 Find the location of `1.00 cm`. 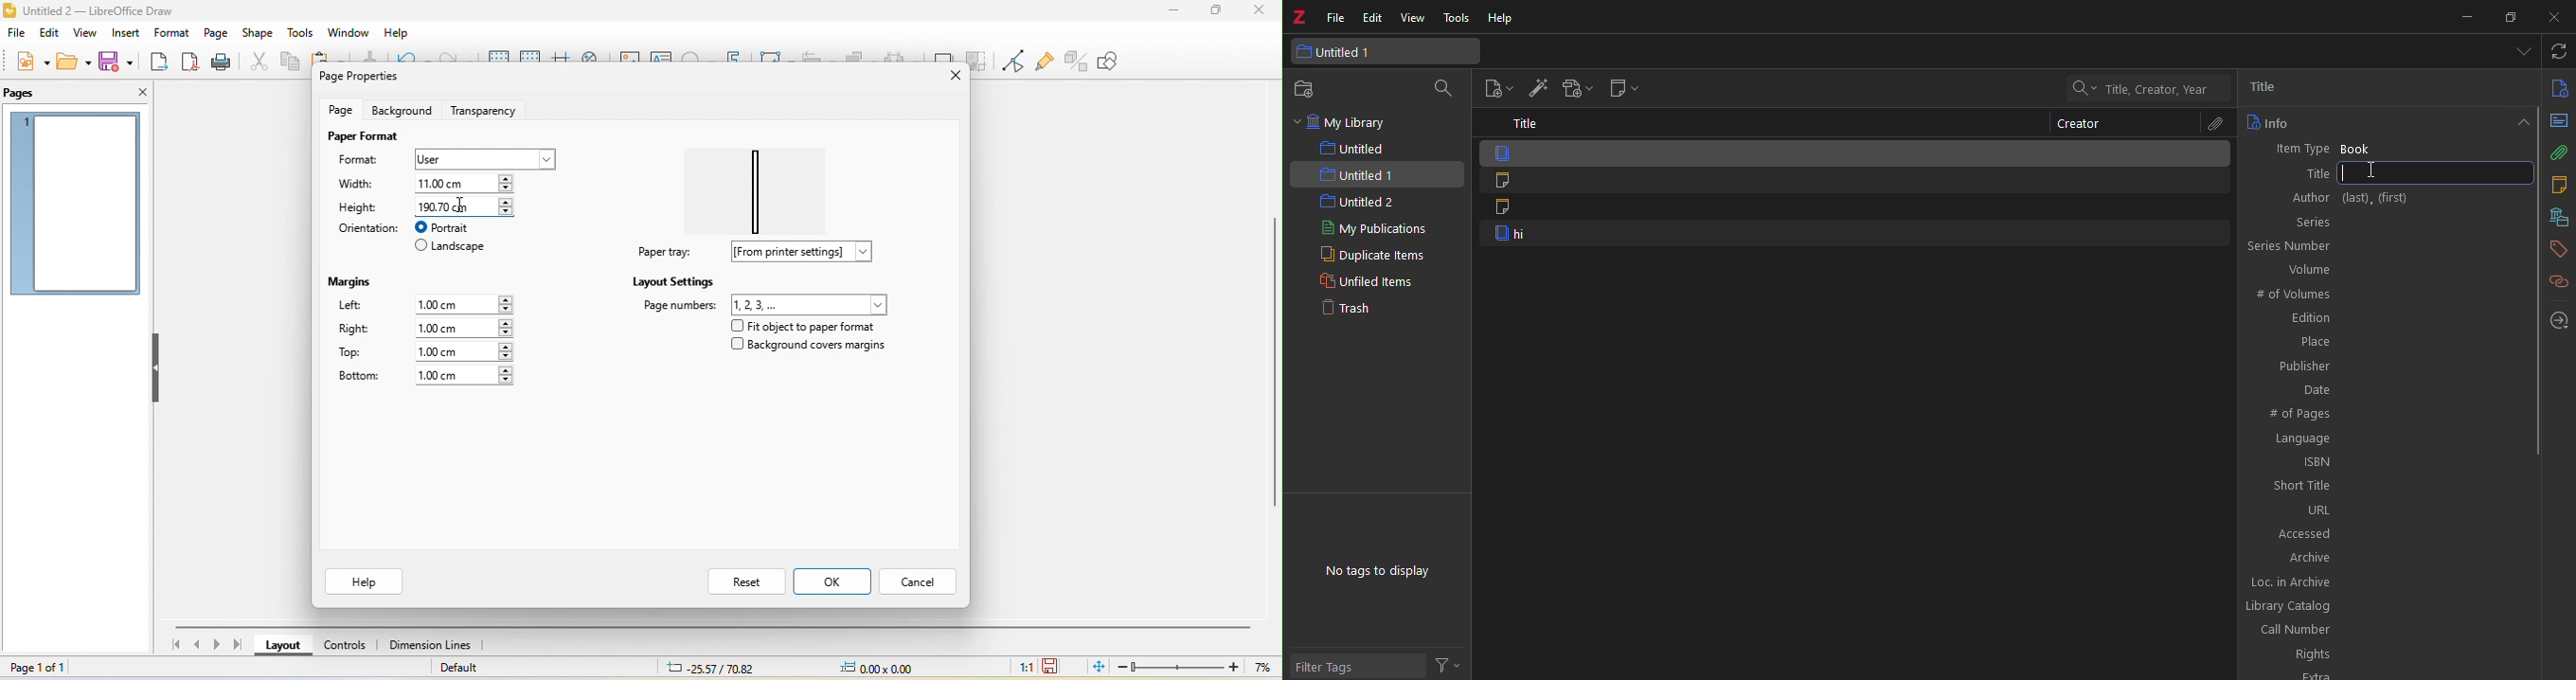

1.00 cm is located at coordinates (463, 328).